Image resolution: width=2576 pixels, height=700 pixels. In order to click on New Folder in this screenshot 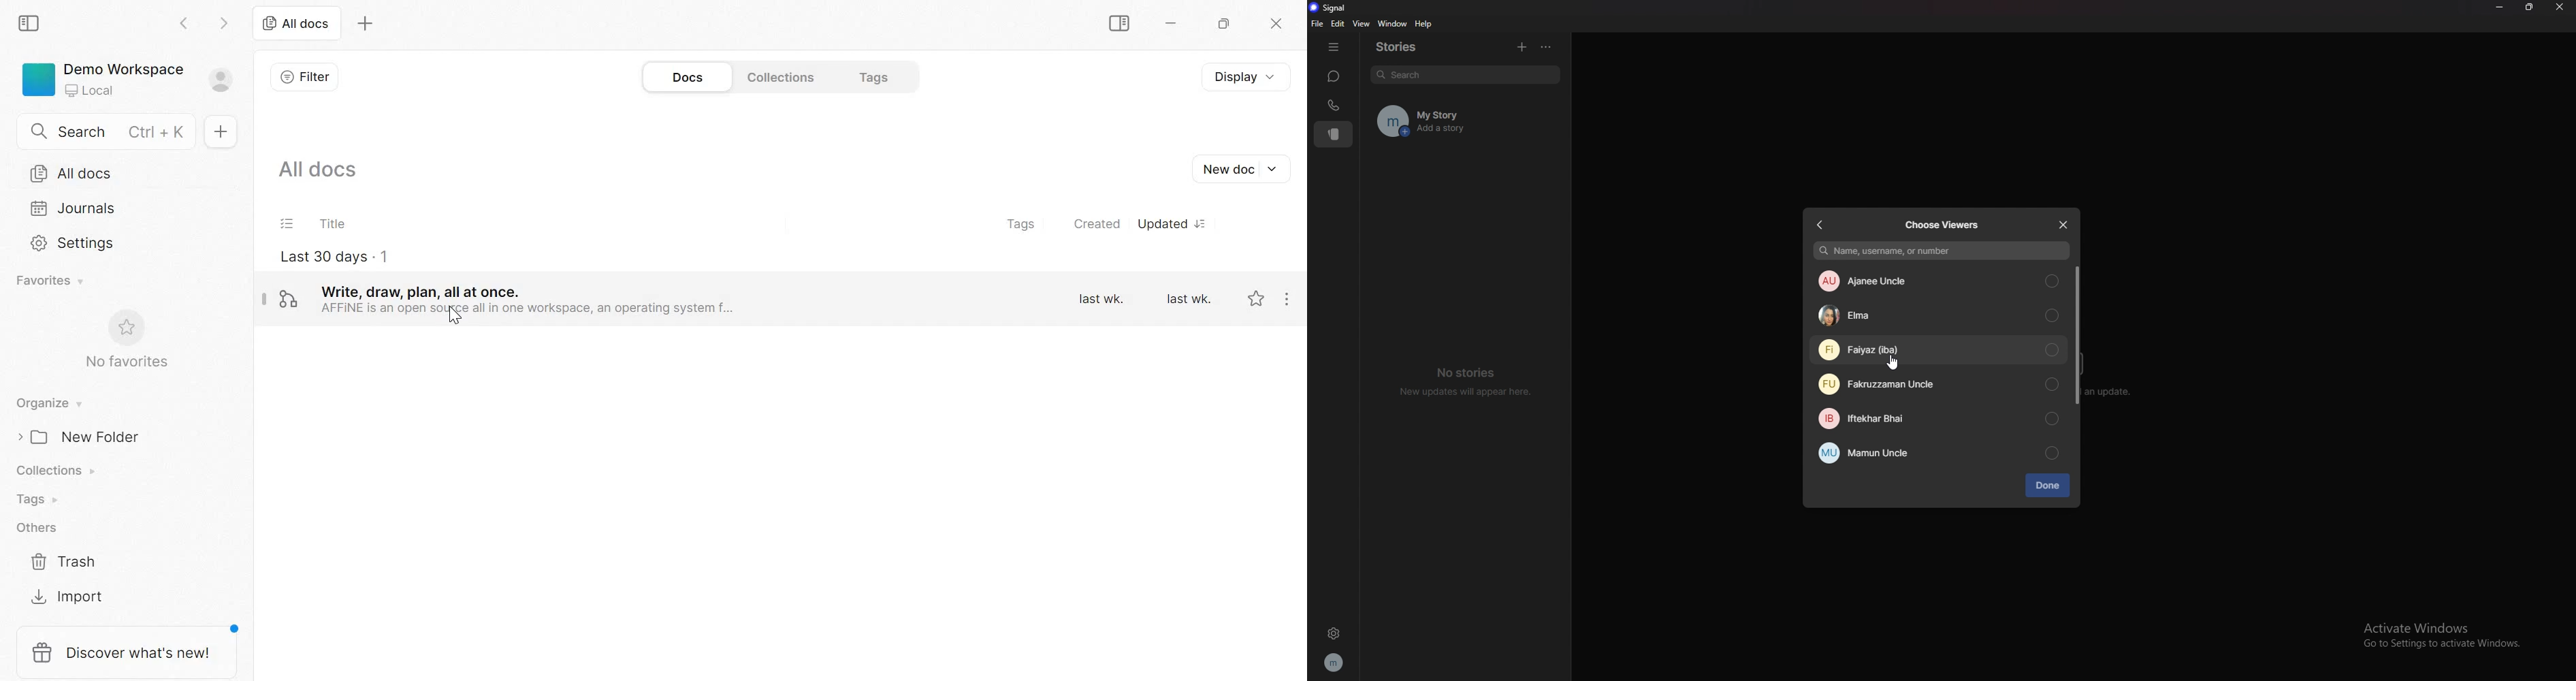, I will do `click(84, 437)`.